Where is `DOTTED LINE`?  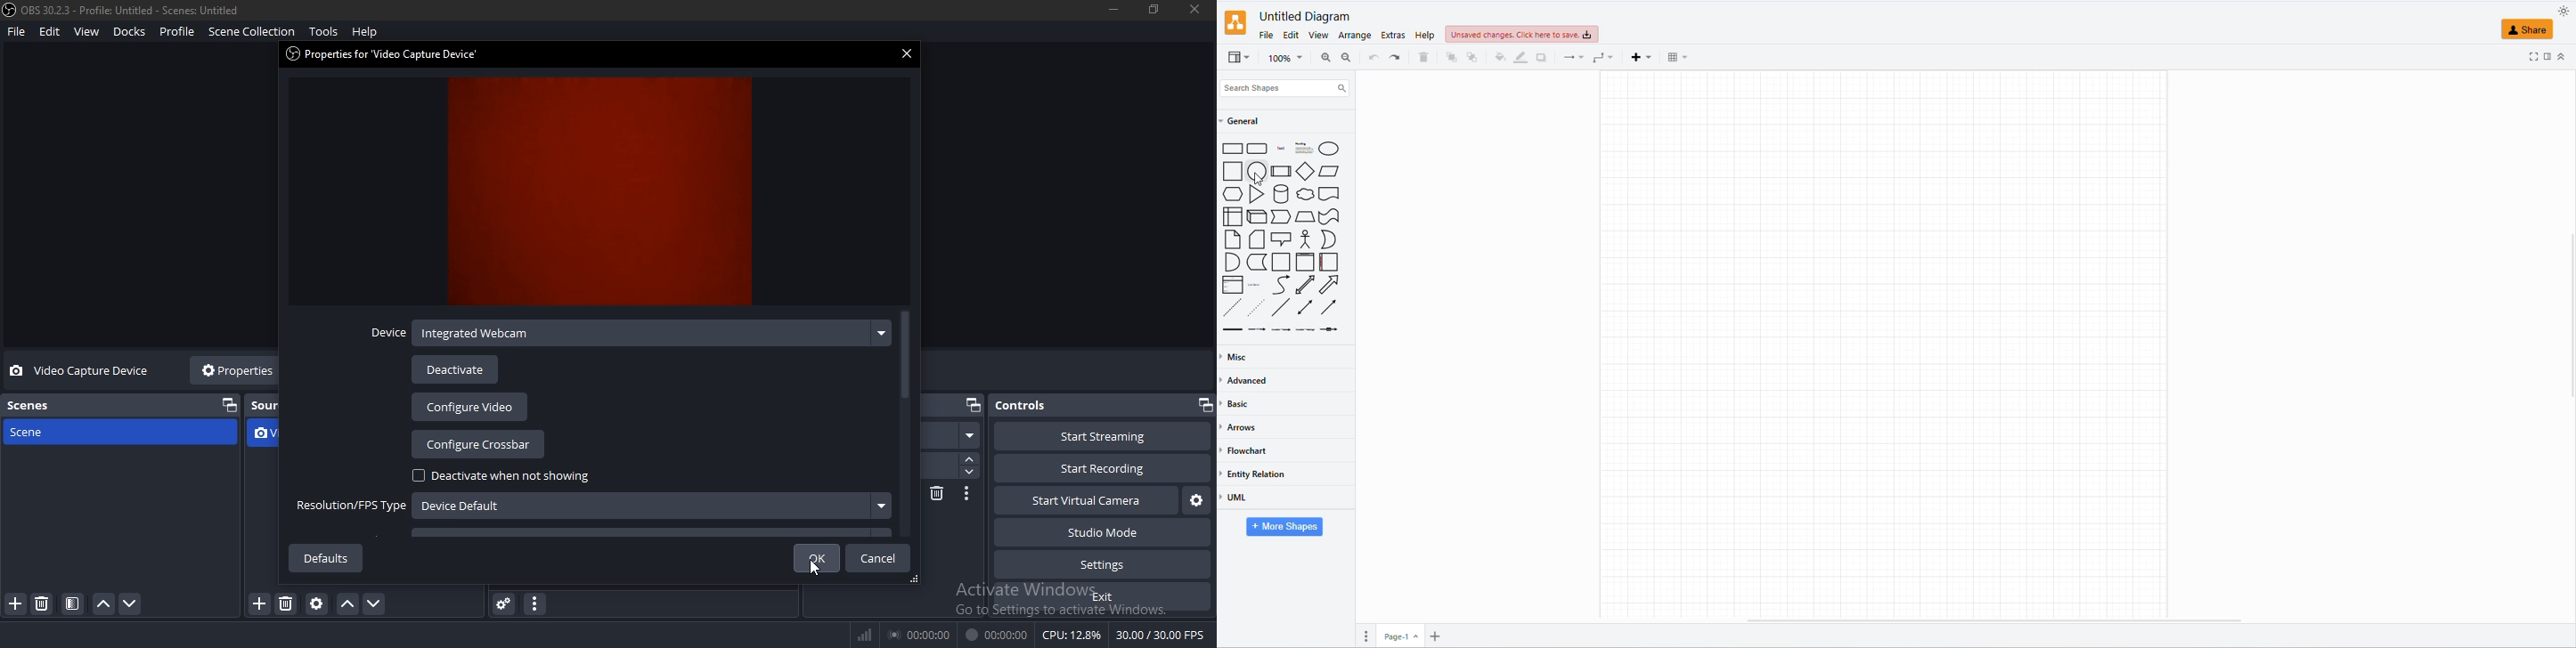 DOTTED LINE is located at coordinates (1253, 306).